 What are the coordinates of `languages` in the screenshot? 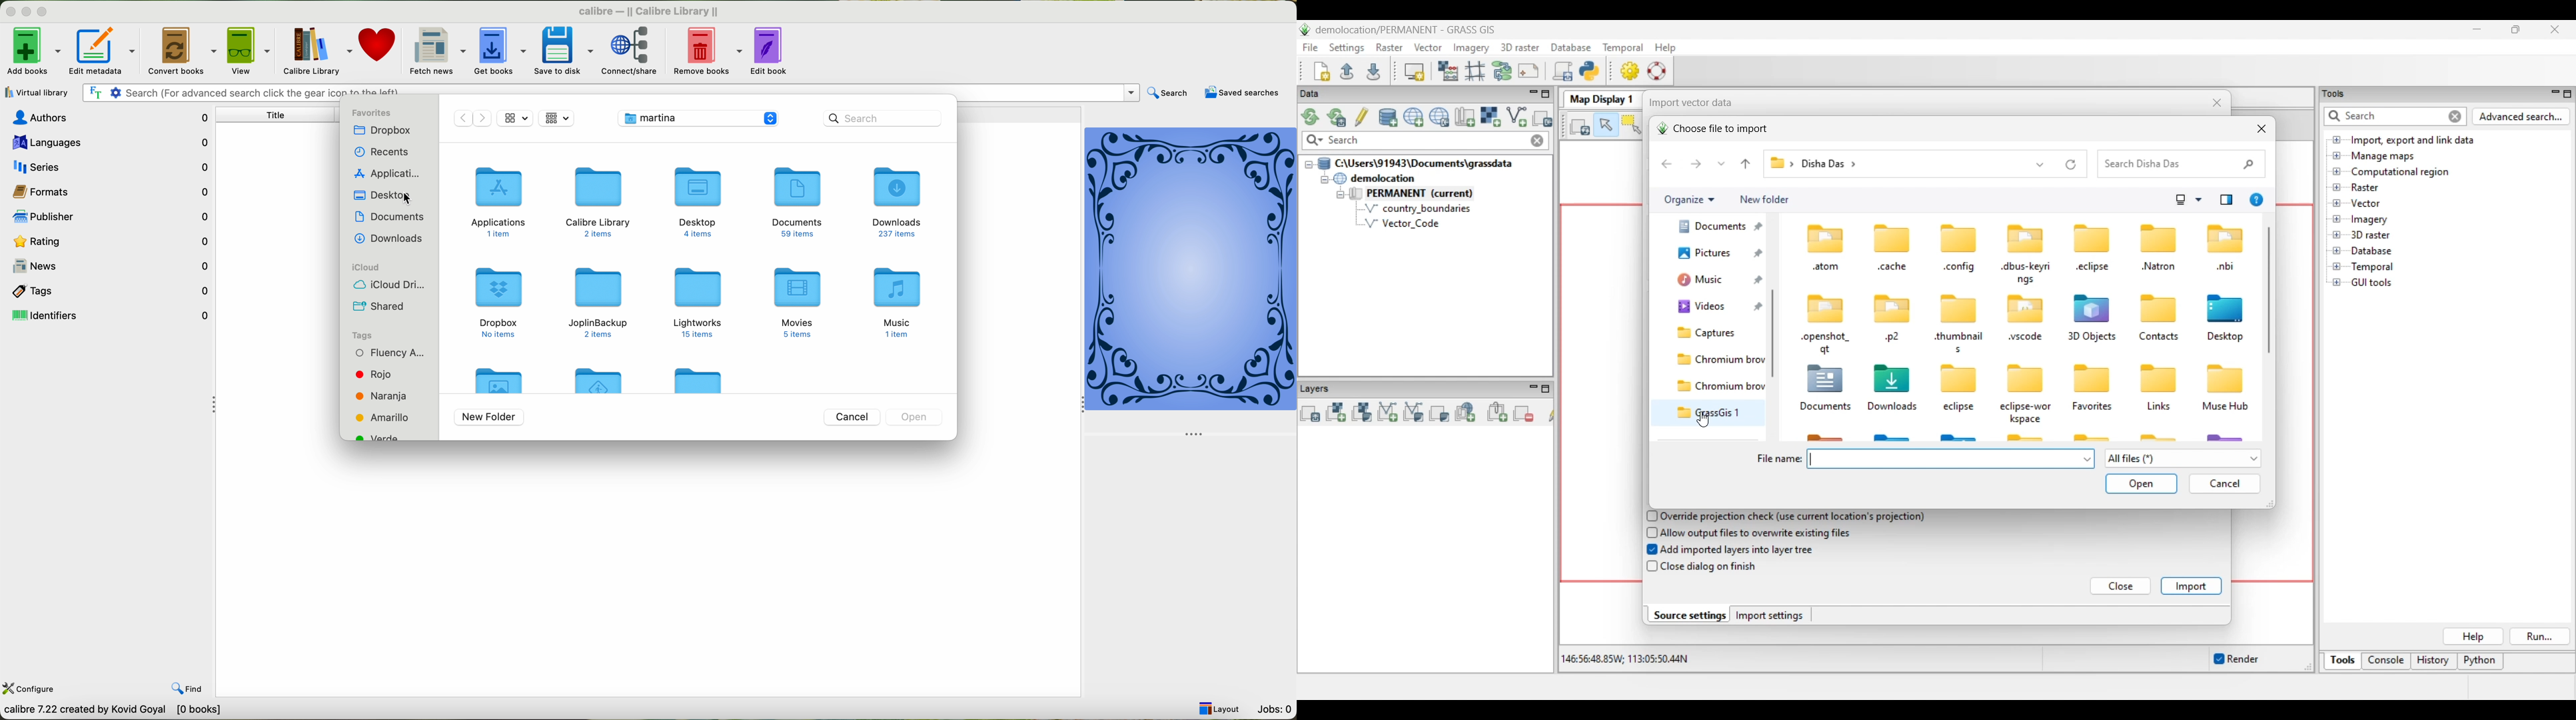 It's located at (107, 142).